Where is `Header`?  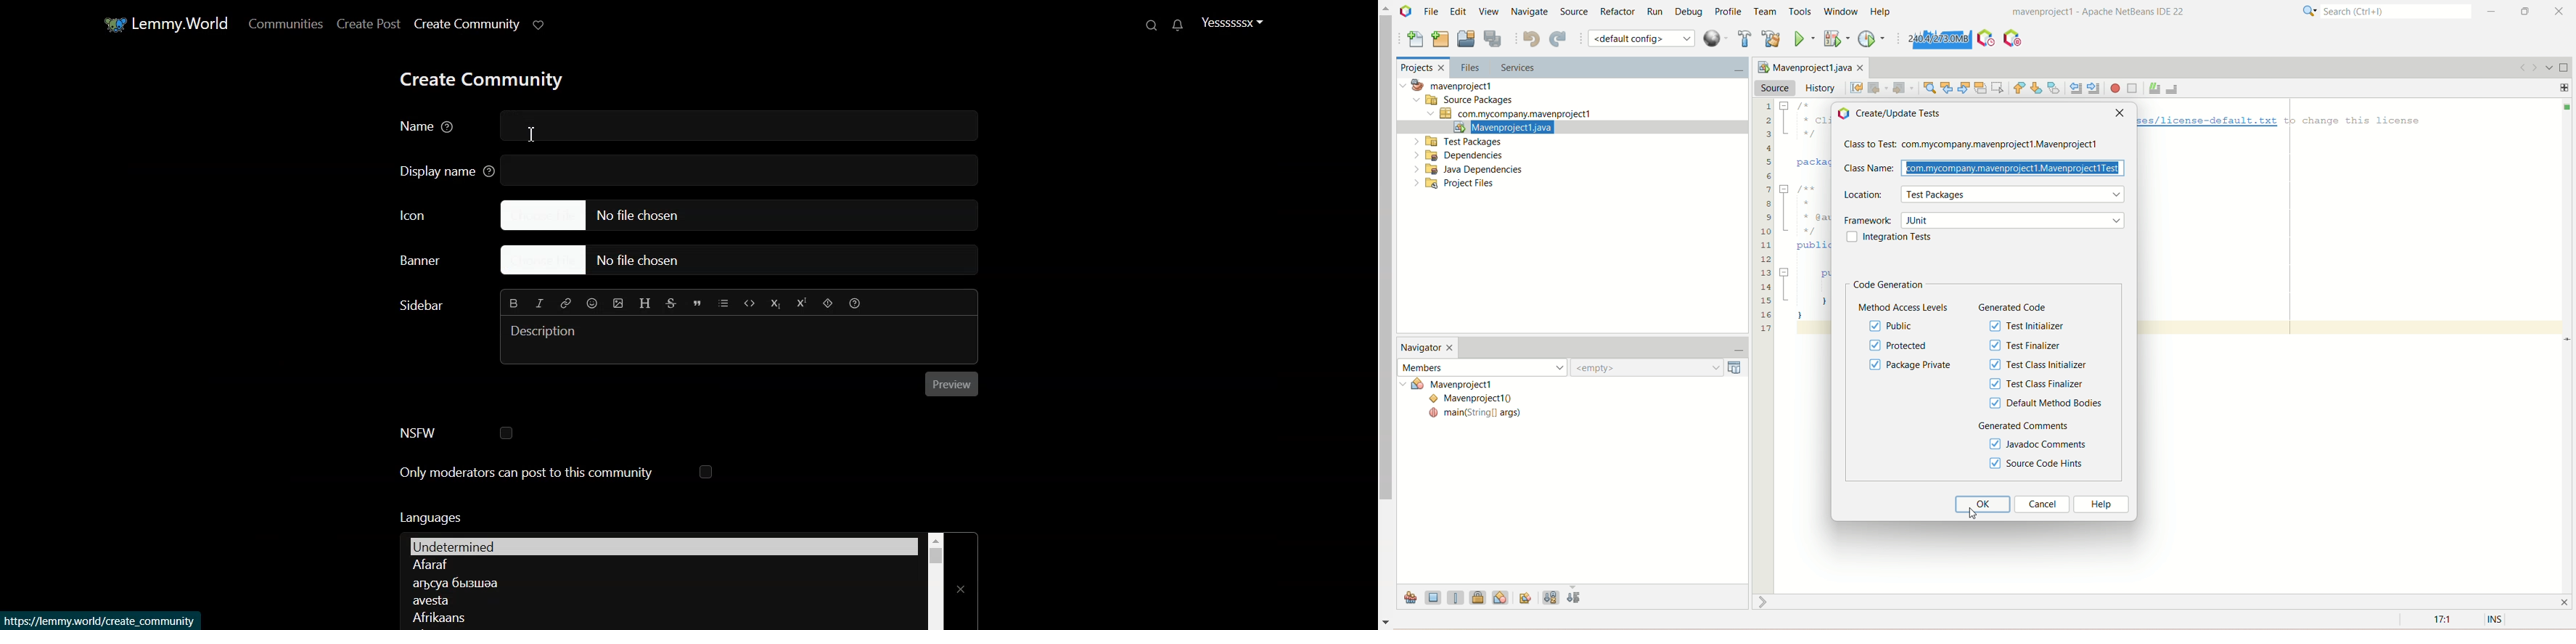
Header is located at coordinates (646, 304).